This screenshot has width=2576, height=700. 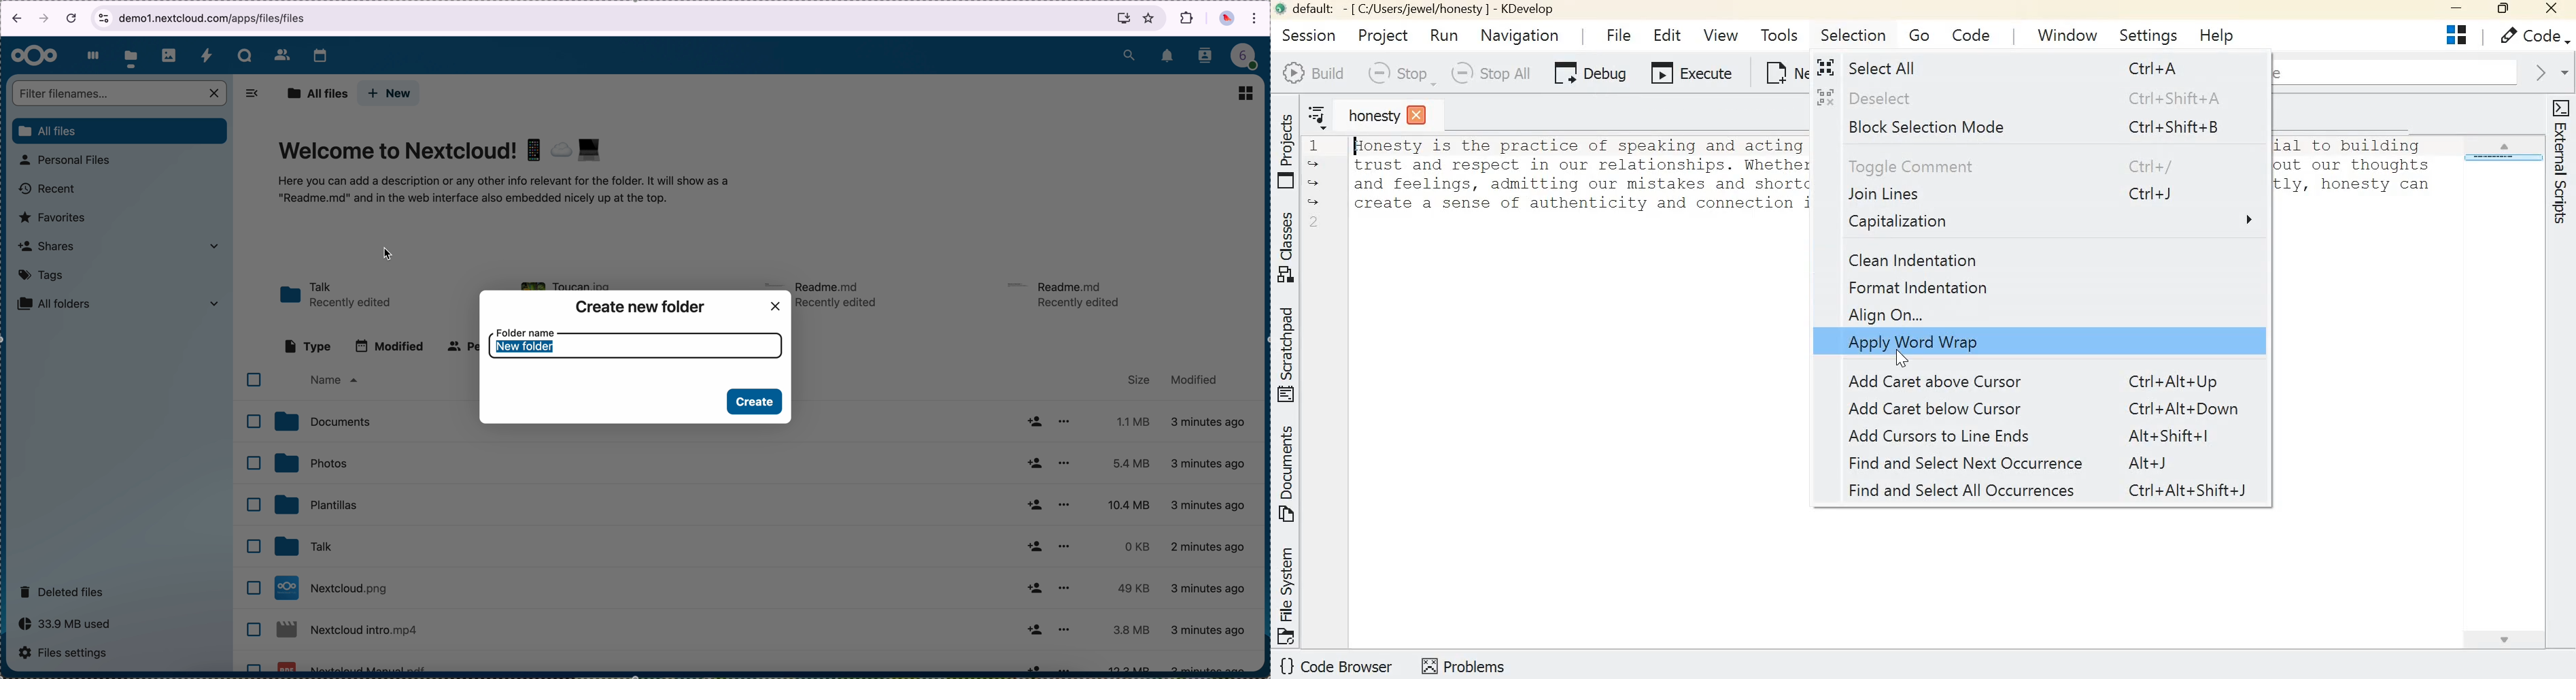 What do you see at coordinates (1063, 503) in the screenshot?
I see `more options` at bounding box center [1063, 503].